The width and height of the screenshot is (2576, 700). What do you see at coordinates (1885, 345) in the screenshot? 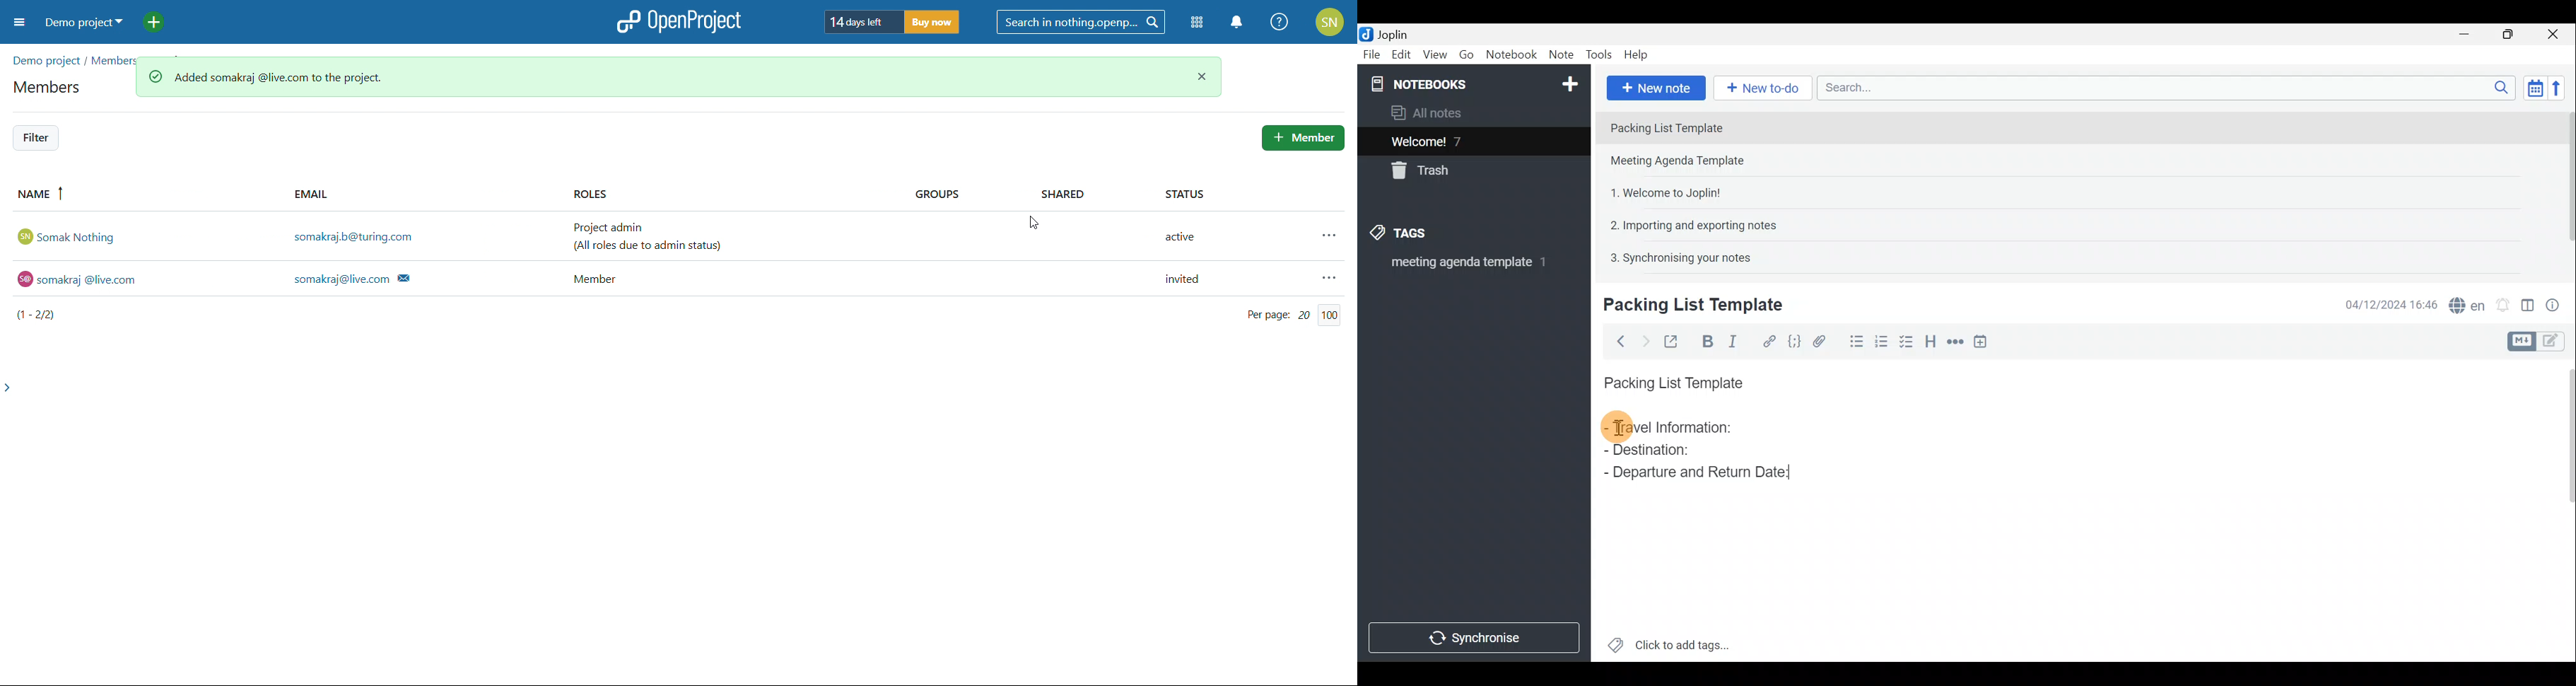
I see `Numbered list` at bounding box center [1885, 345].